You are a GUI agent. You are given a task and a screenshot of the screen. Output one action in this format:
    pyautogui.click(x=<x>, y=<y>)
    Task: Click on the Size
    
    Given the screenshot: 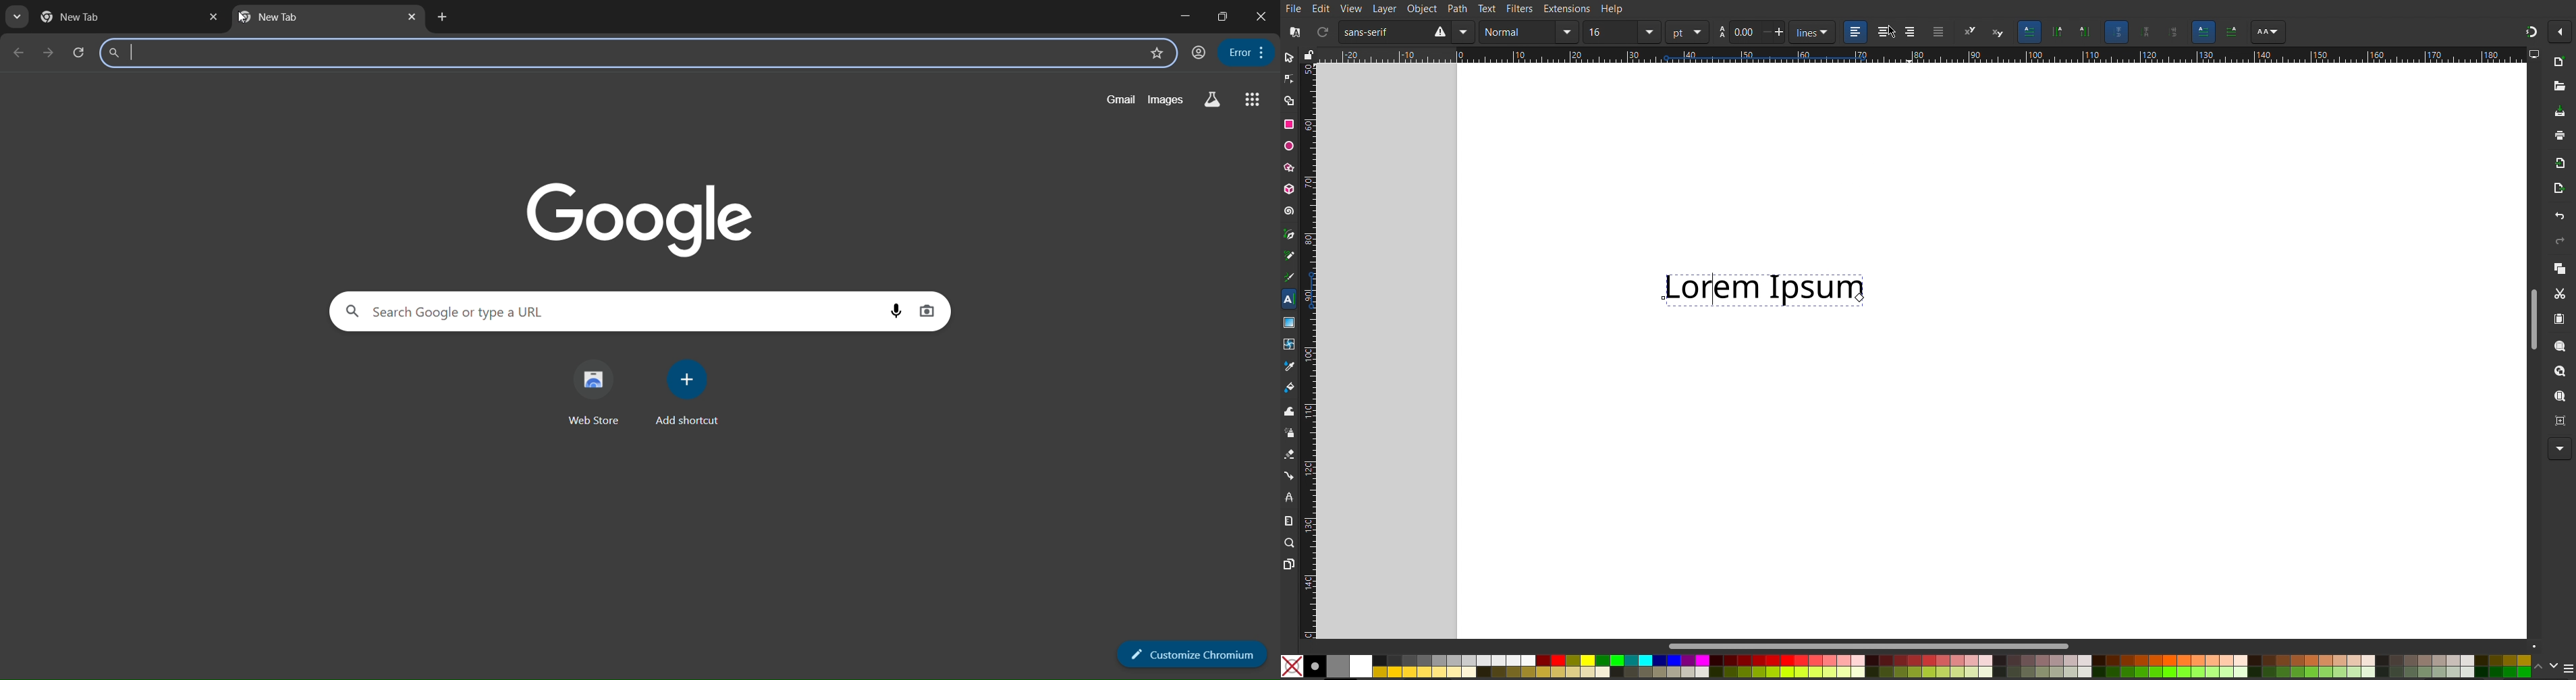 What is the action you would take?
    pyautogui.click(x=1759, y=32)
    